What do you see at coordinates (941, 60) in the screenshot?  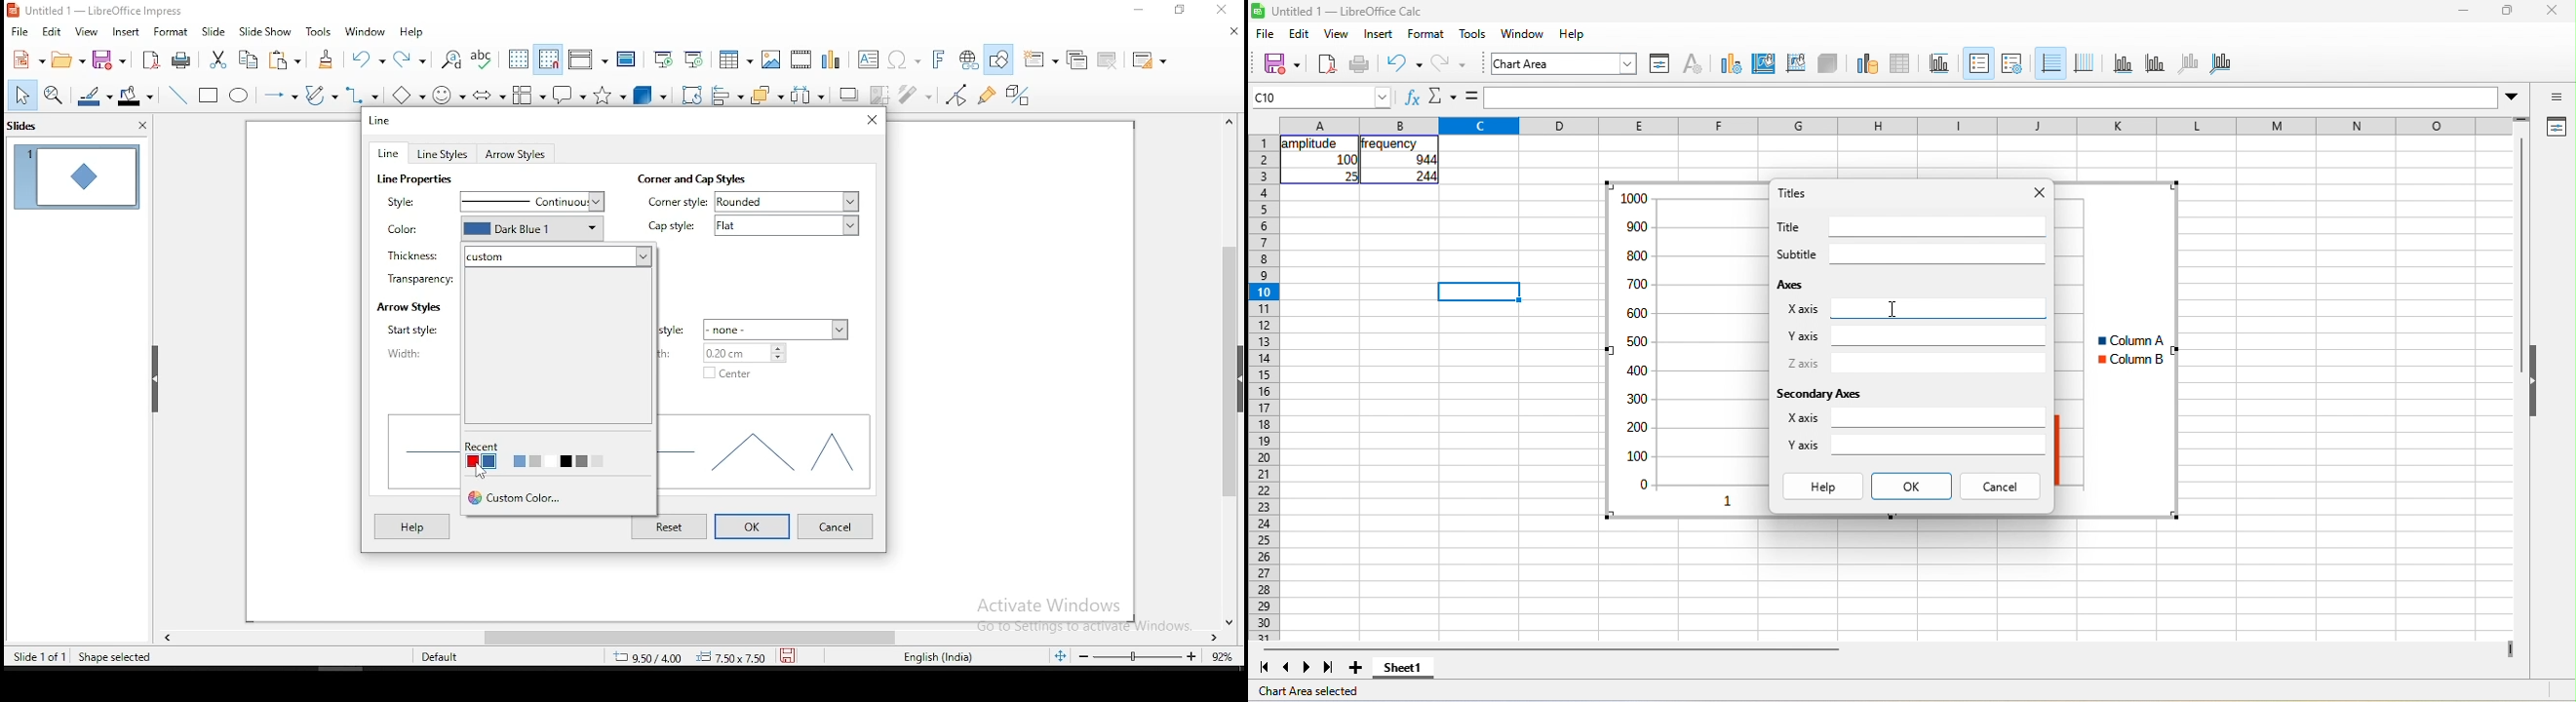 I see `` at bounding box center [941, 60].